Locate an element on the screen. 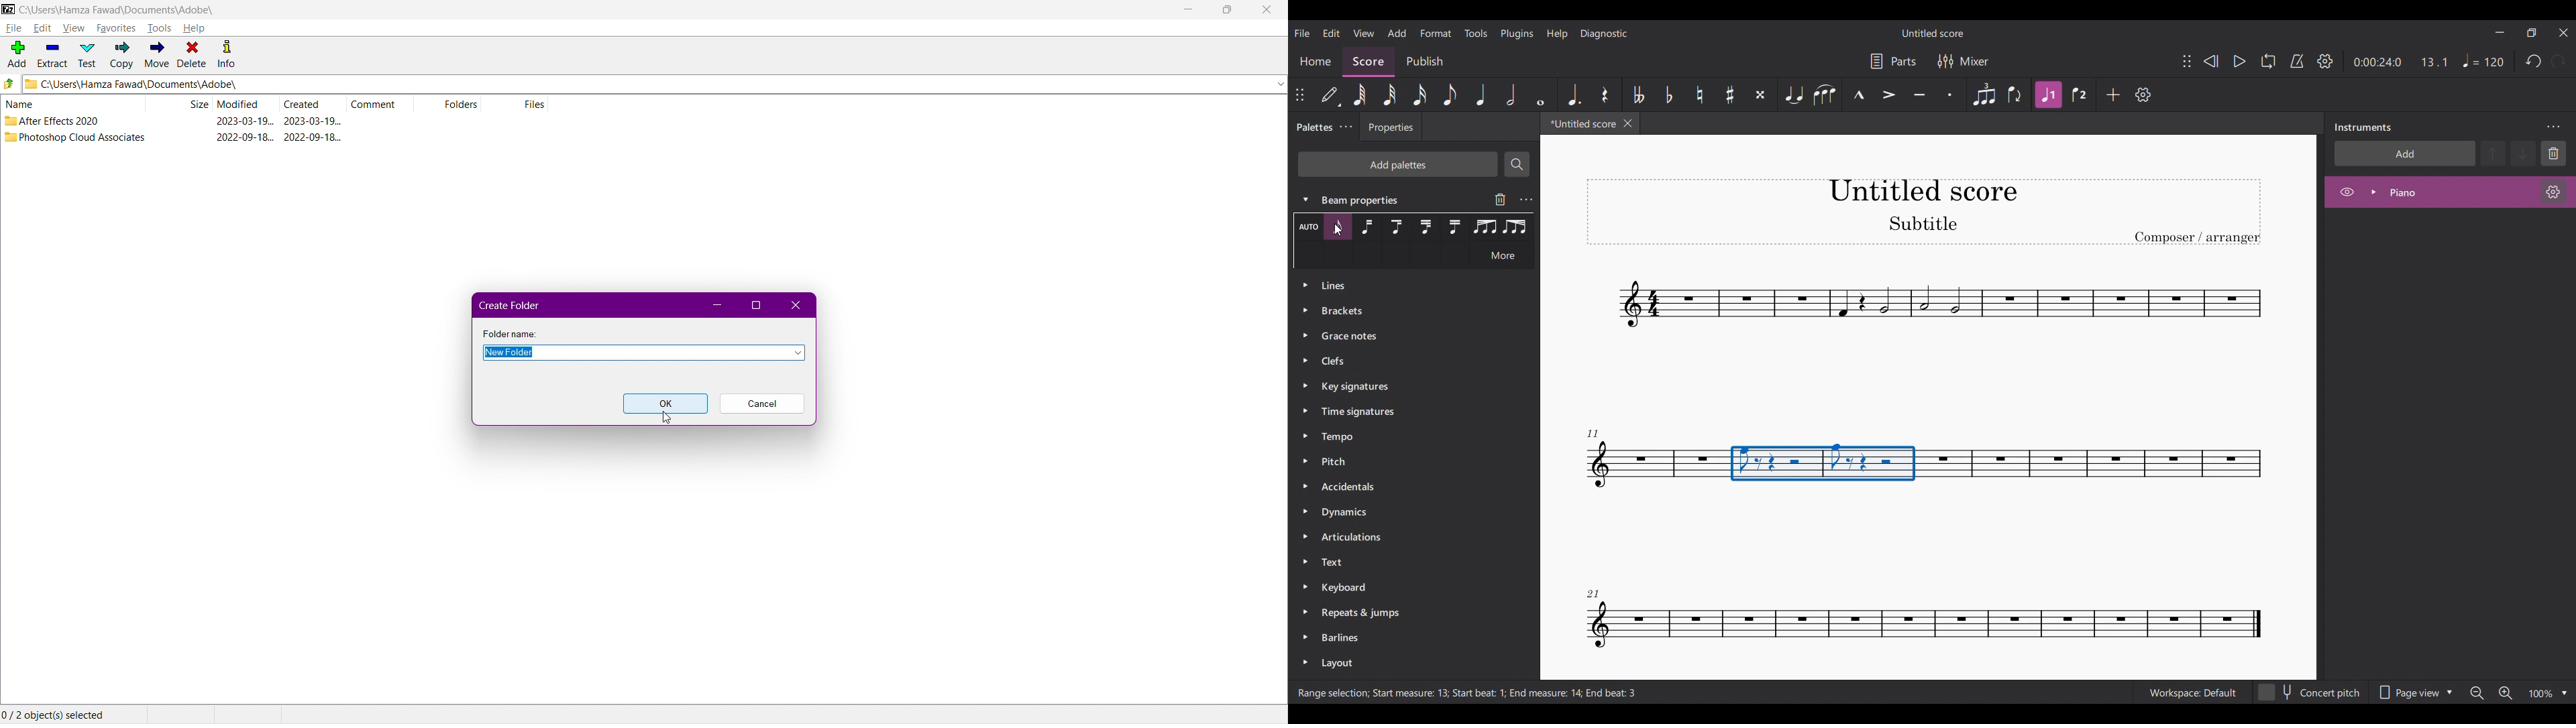 This screenshot has width=2576, height=728. Current duration and ratio changed is located at coordinates (2400, 62).